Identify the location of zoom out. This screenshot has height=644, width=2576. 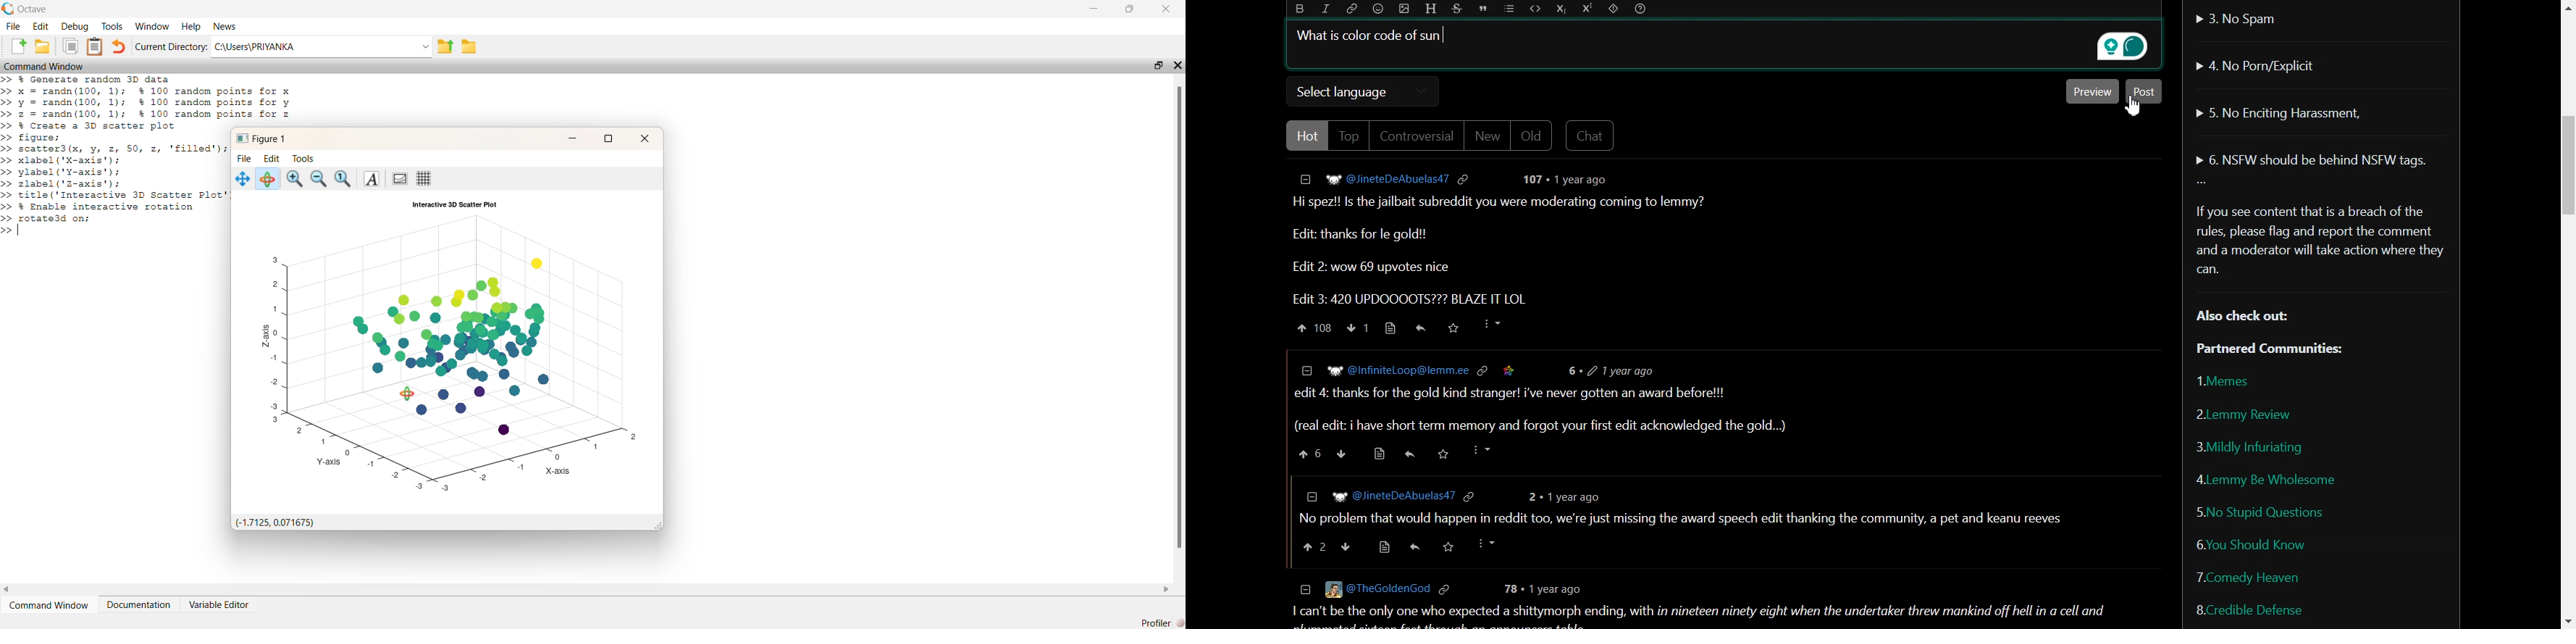
(320, 180).